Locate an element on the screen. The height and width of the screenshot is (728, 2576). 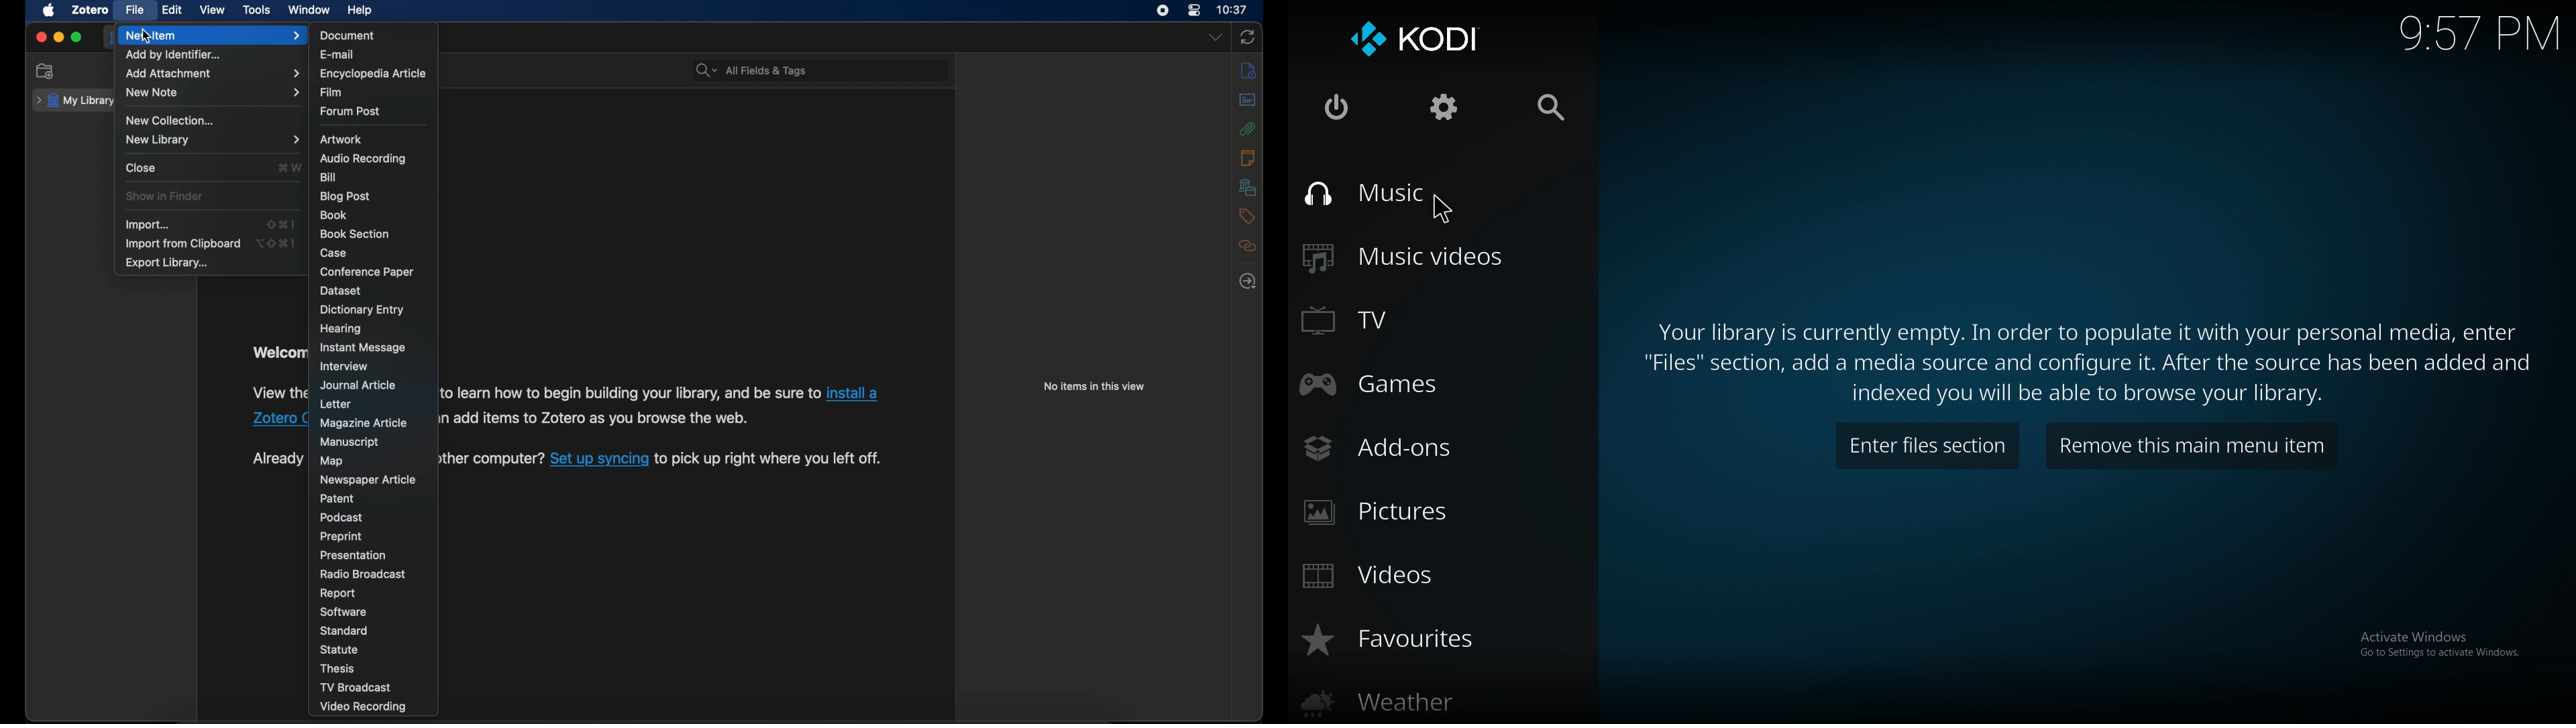
libraries is located at coordinates (1247, 187).